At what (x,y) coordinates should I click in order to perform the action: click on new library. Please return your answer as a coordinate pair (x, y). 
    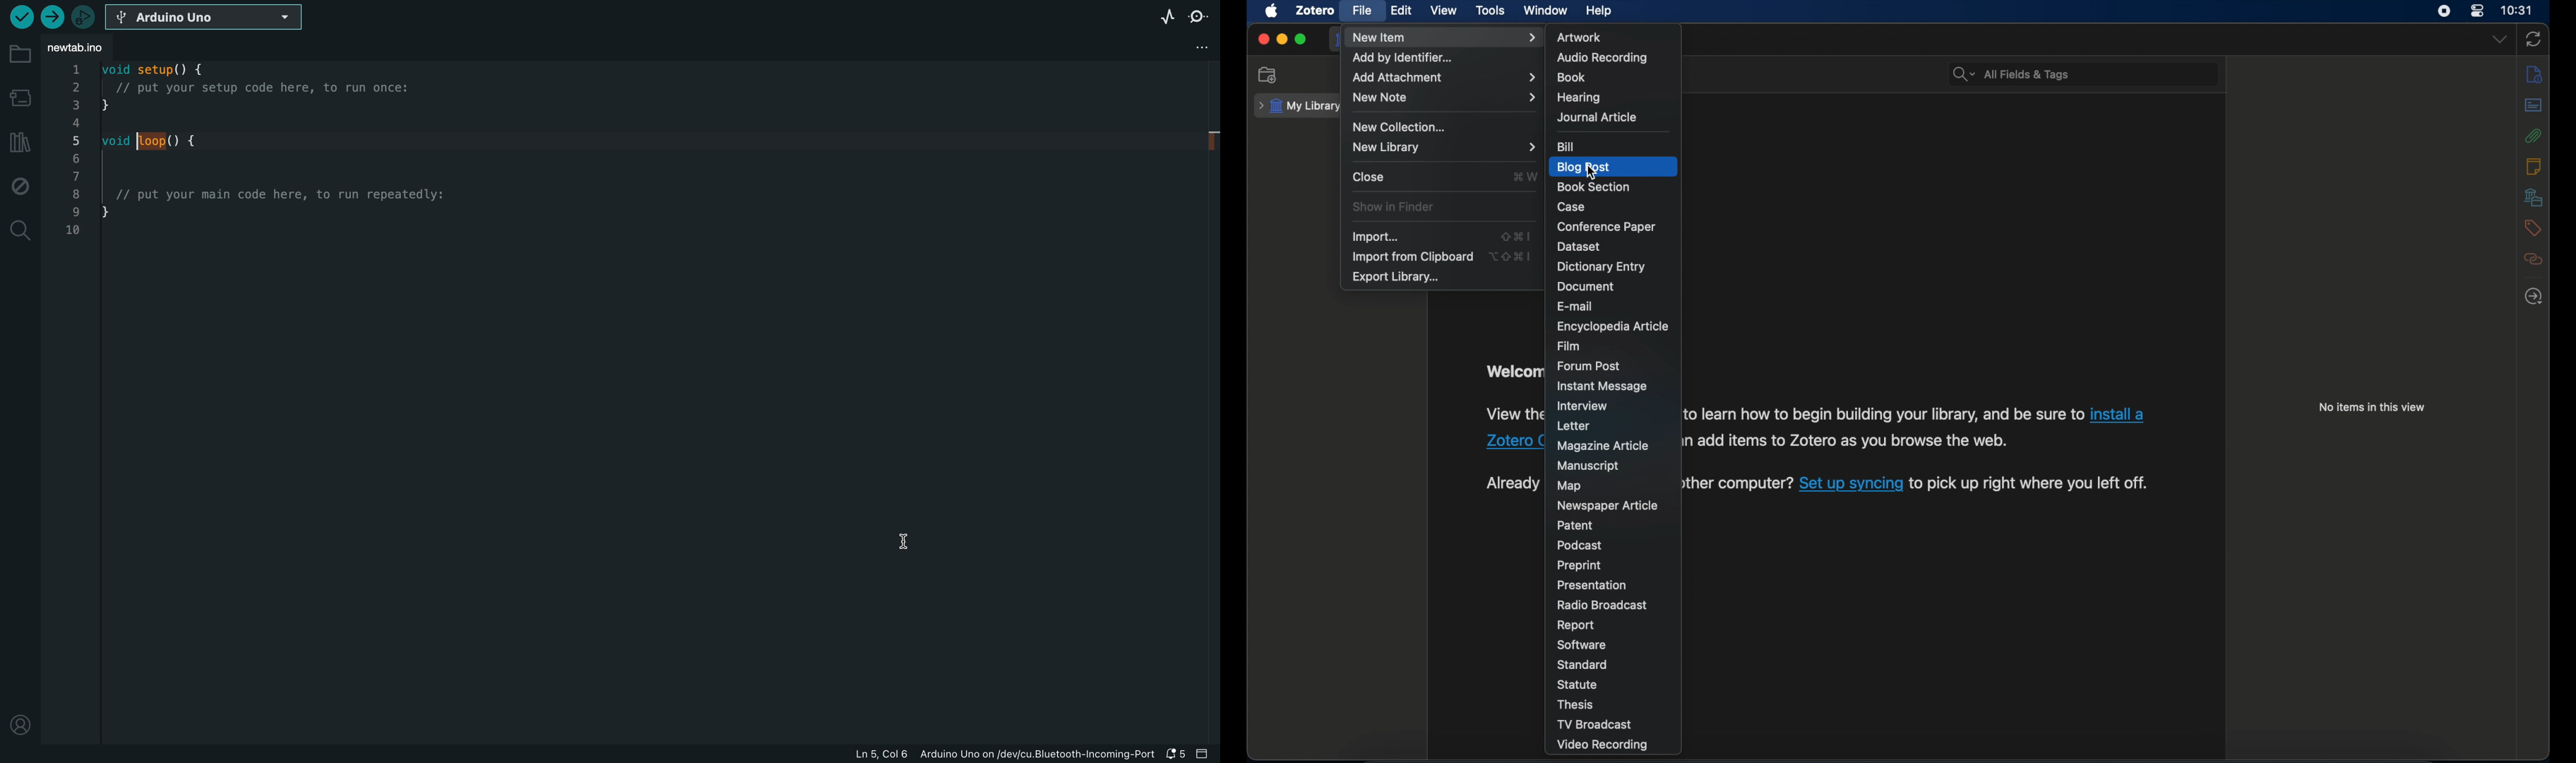
    Looking at the image, I should click on (1444, 147).